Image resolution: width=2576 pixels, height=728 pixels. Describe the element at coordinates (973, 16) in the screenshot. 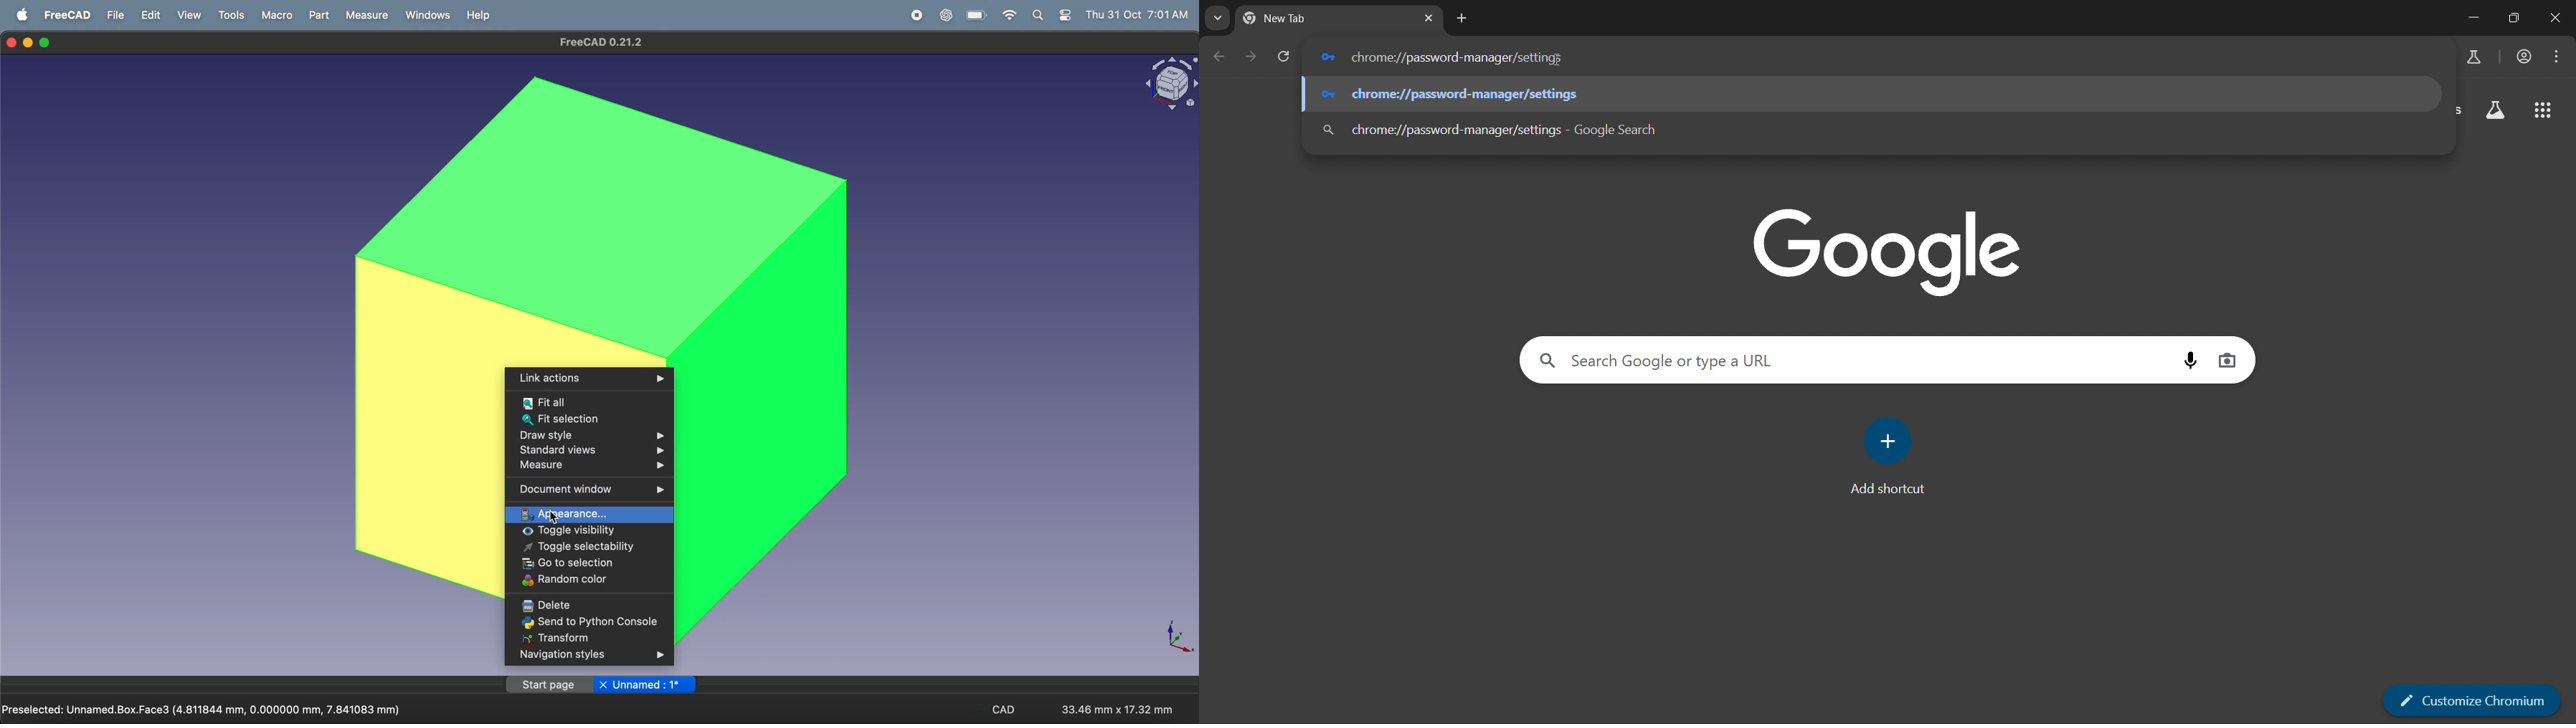

I see `battery` at that location.